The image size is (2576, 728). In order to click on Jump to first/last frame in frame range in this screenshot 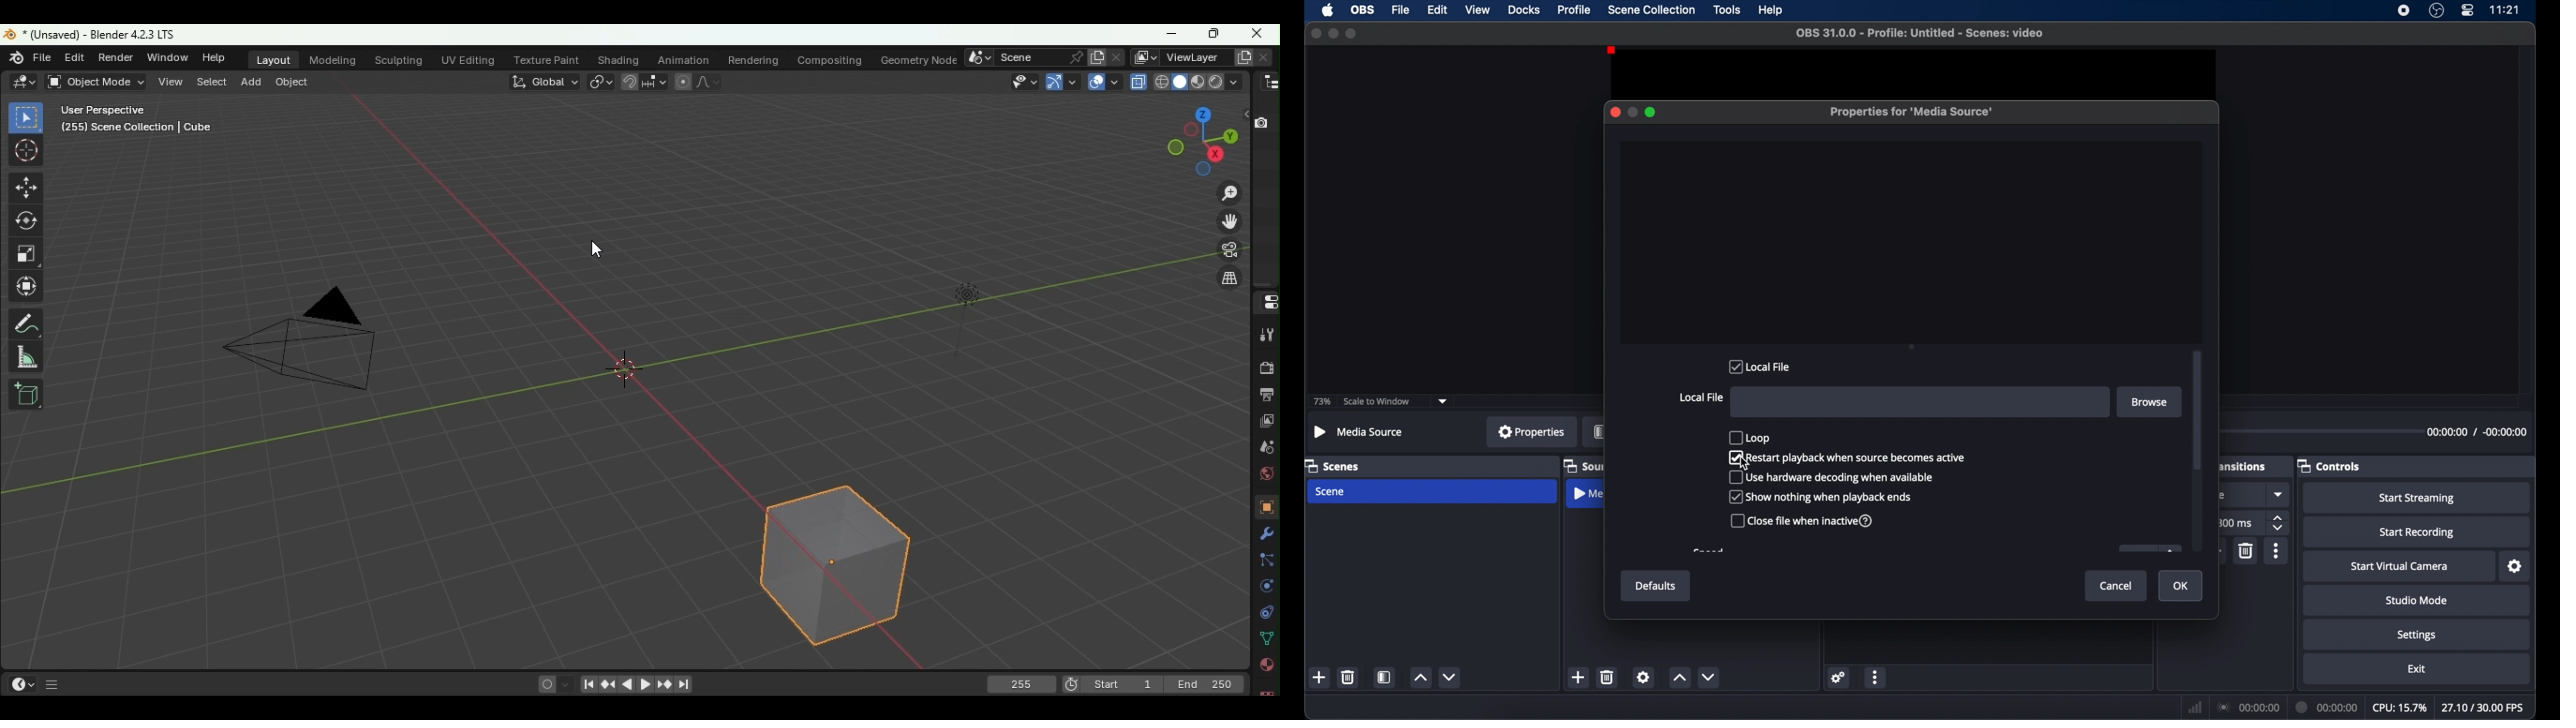, I will do `click(684, 685)`.